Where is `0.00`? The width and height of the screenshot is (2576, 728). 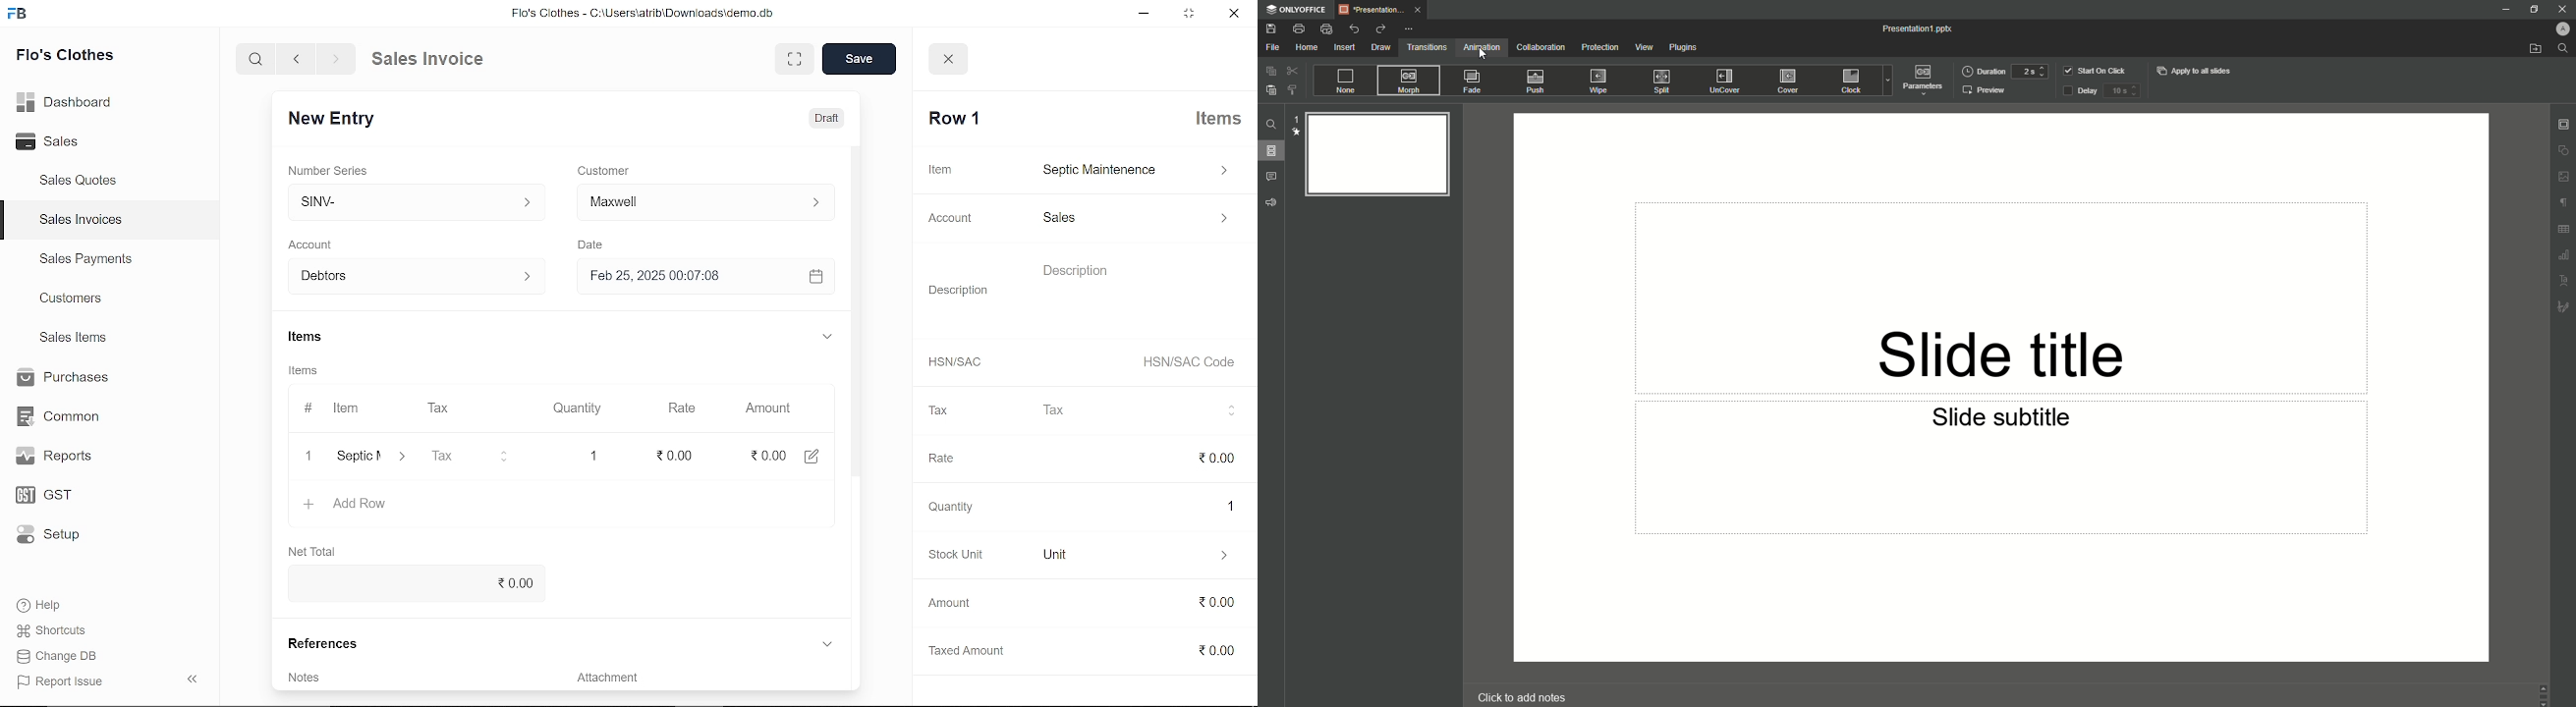 0.00 is located at coordinates (1208, 652).